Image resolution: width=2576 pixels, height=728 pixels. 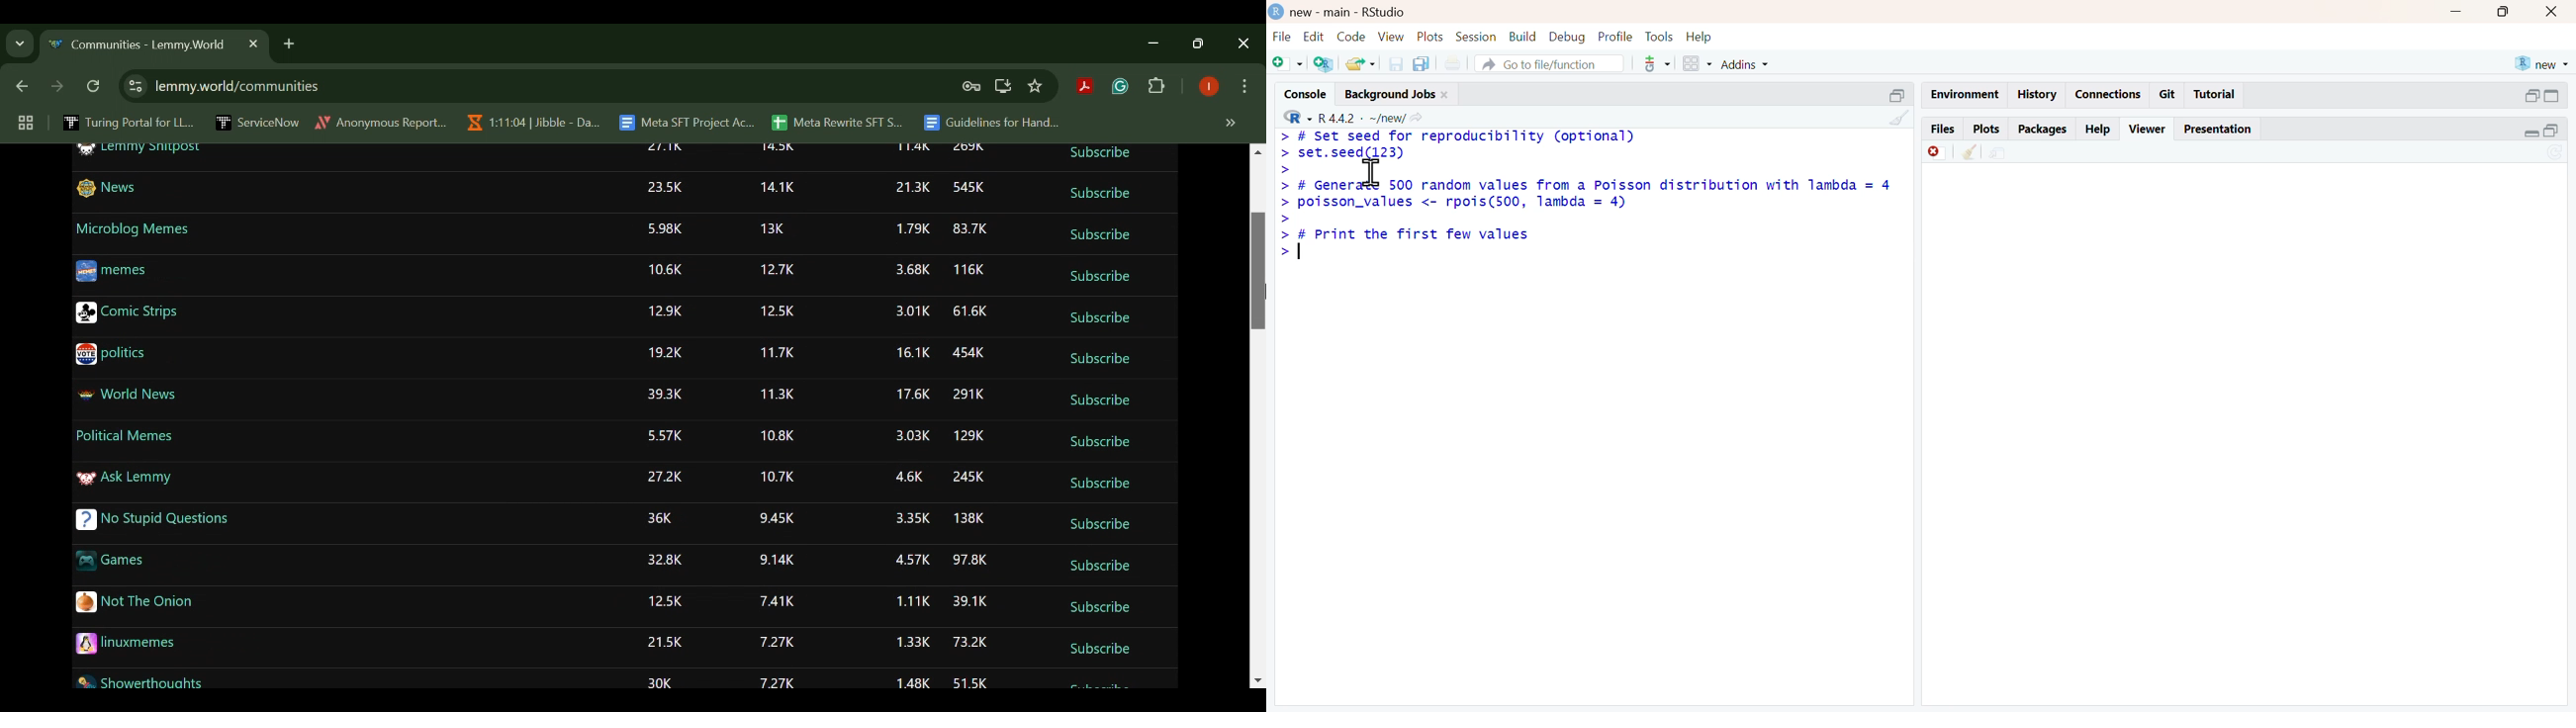 I want to click on help, so click(x=1699, y=37).